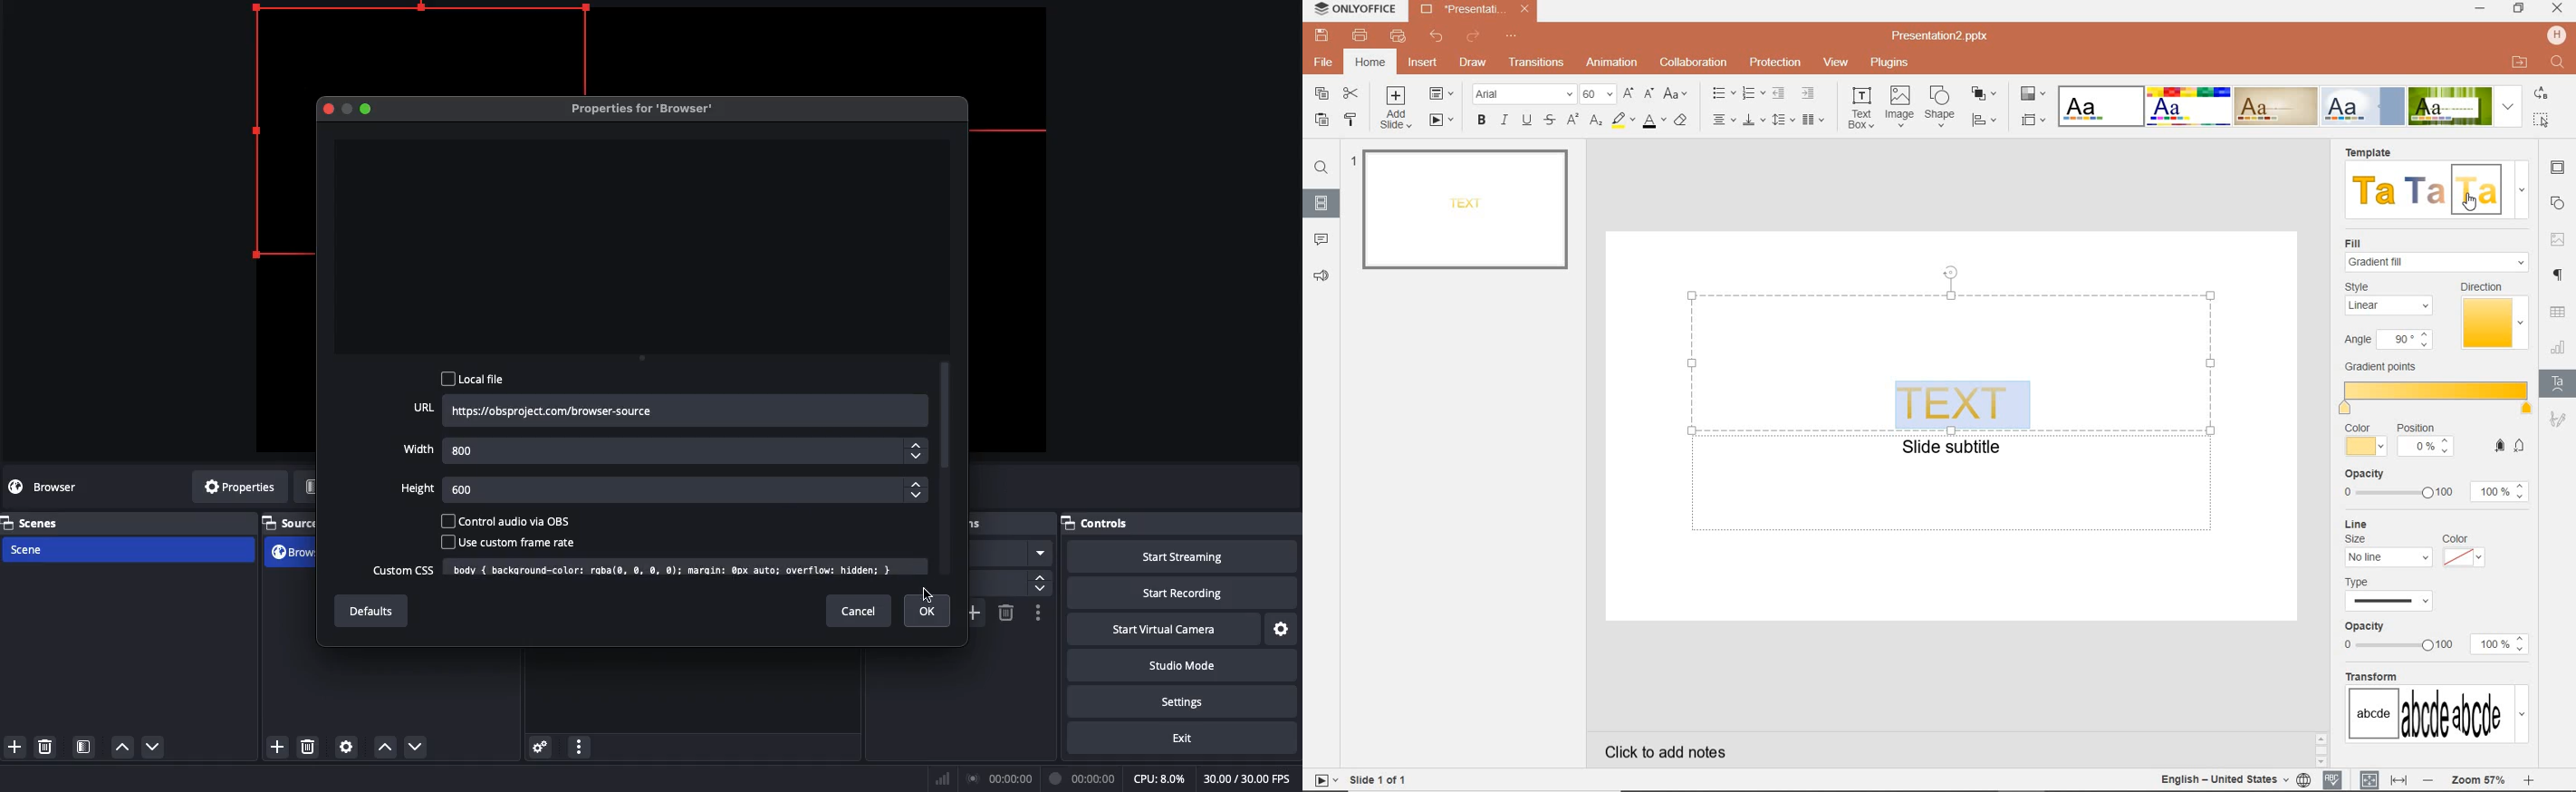 This screenshot has height=812, width=2576. What do you see at coordinates (1951, 363) in the screenshot?
I see `TEXT FIELD` at bounding box center [1951, 363].